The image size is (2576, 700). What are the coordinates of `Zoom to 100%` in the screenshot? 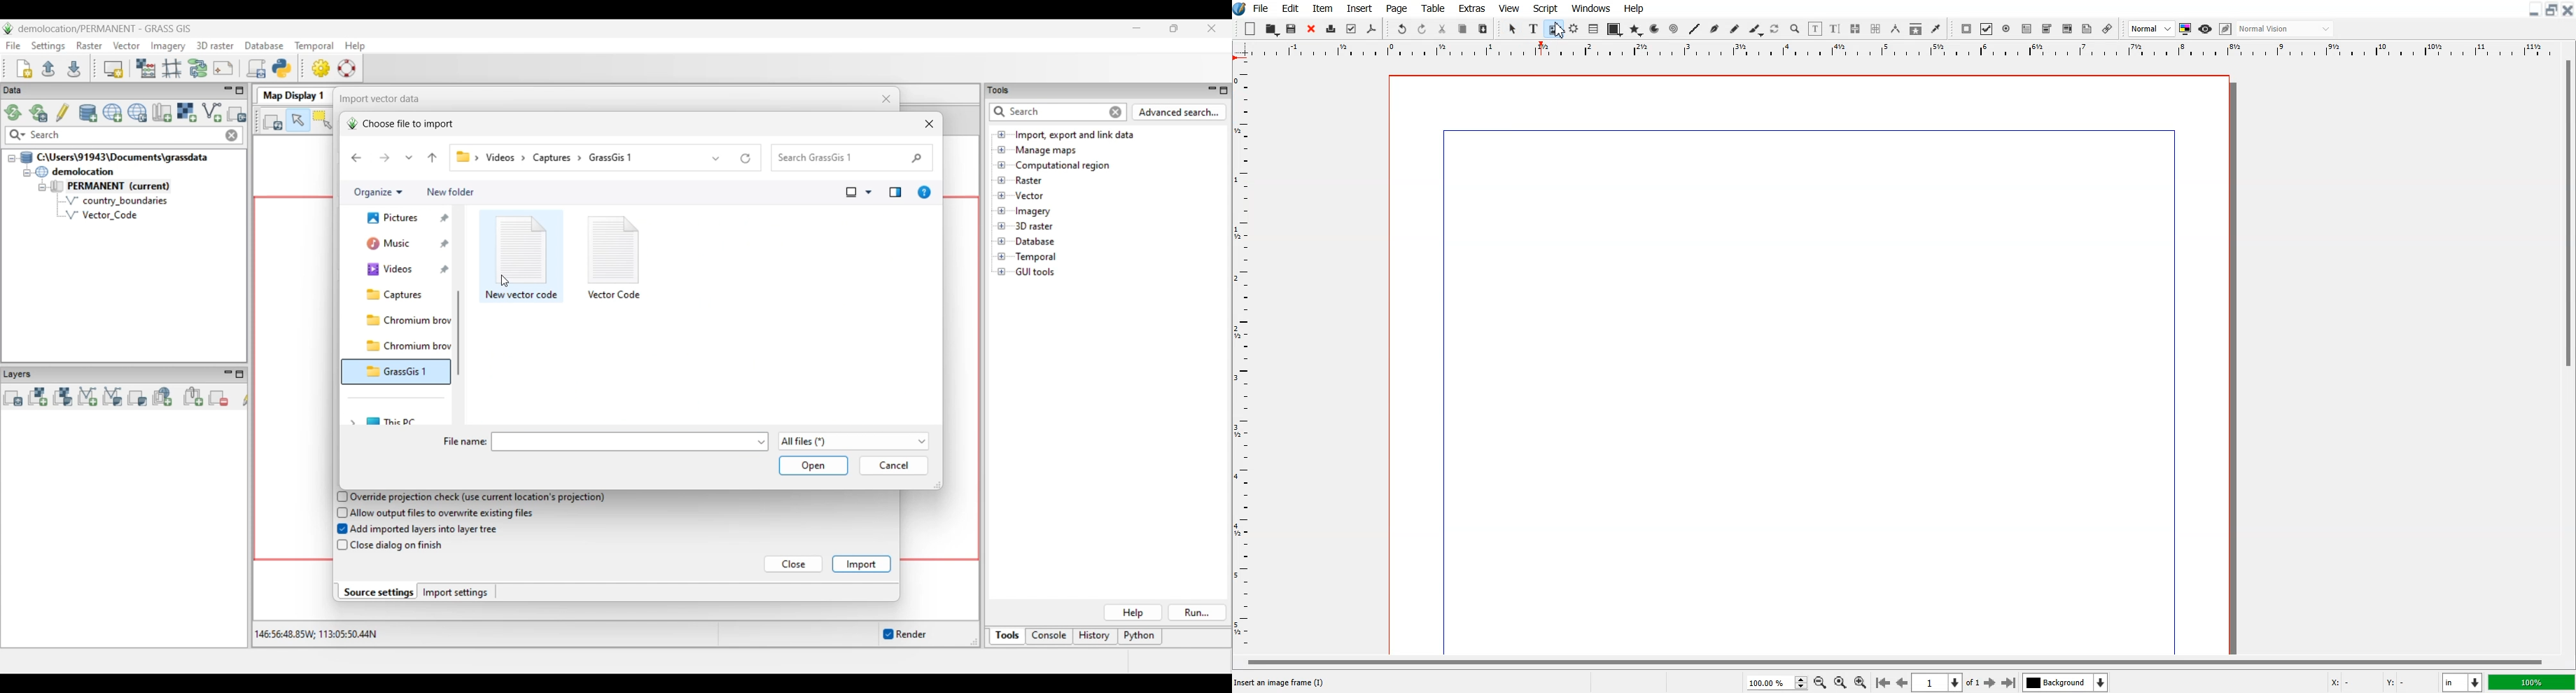 It's located at (1840, 682).